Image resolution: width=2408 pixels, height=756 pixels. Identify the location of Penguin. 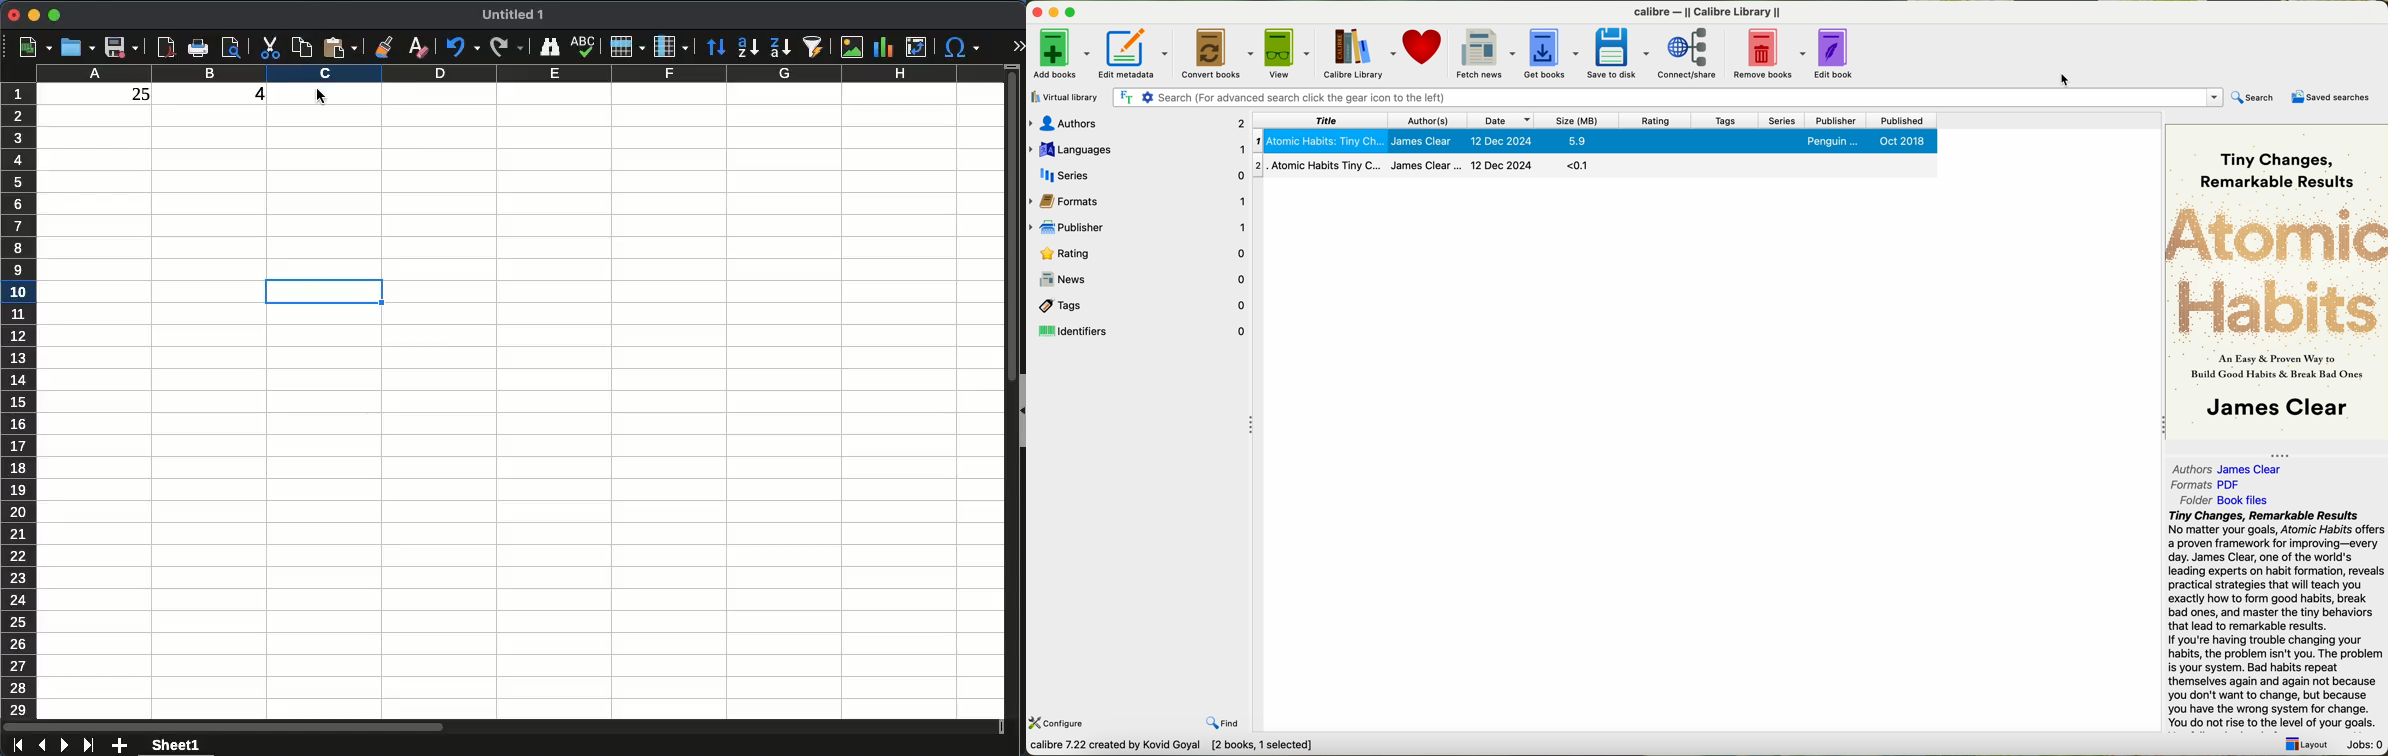
(1832, 141).